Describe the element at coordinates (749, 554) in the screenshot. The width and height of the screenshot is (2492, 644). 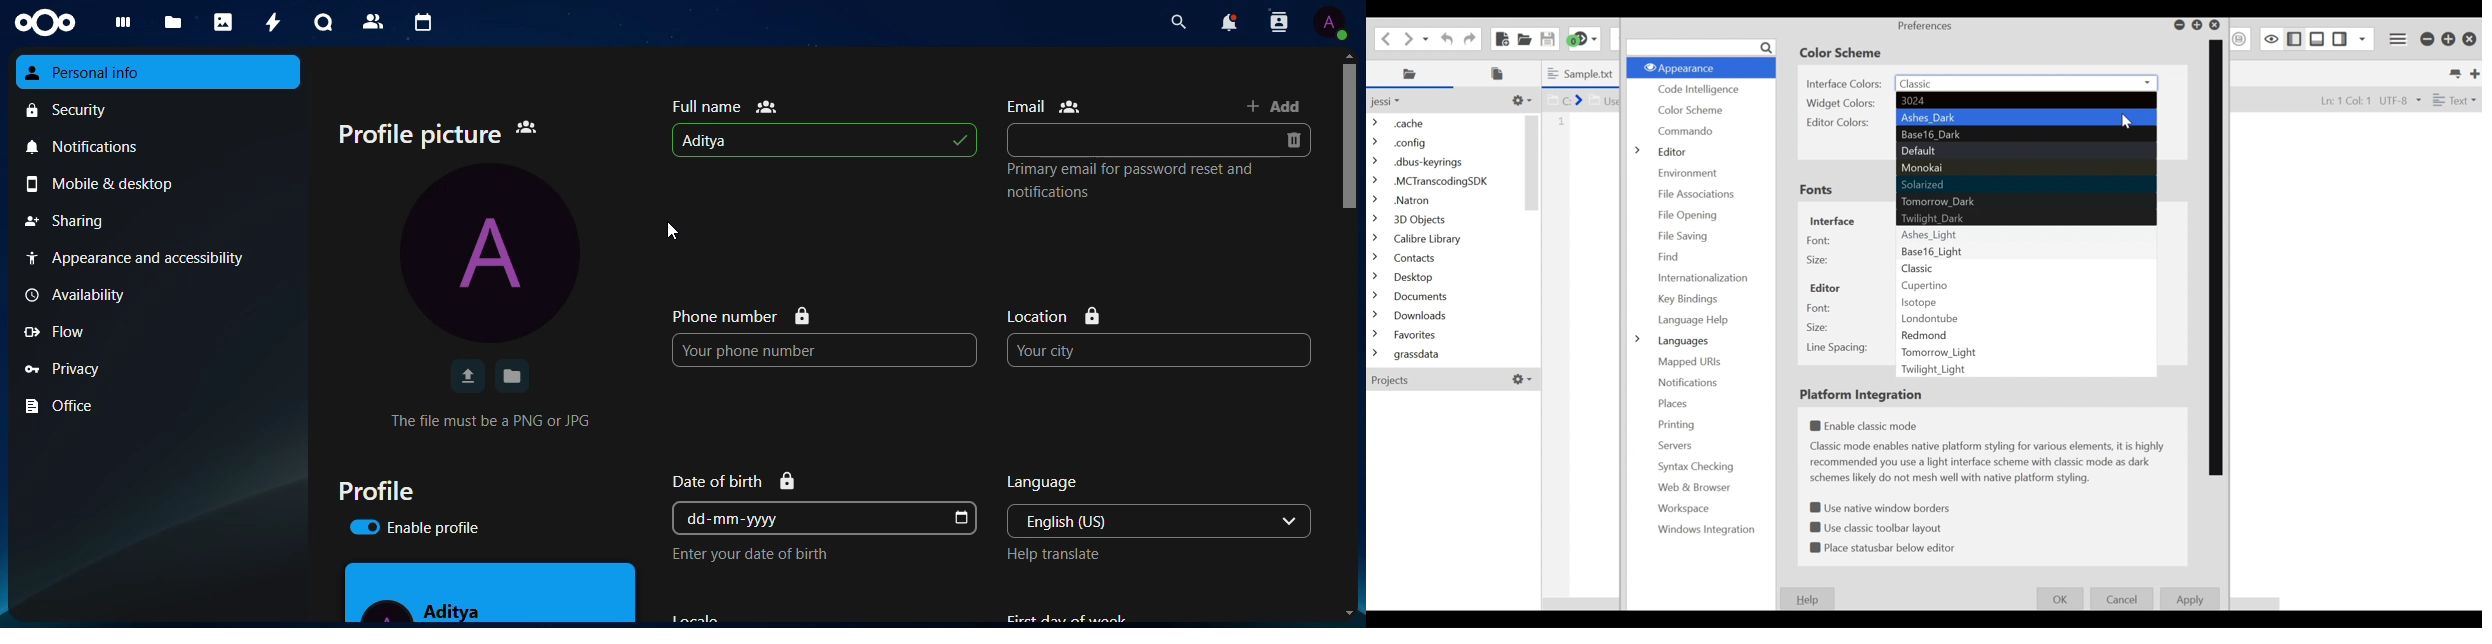
I see `Enter your date of birth` at that location.